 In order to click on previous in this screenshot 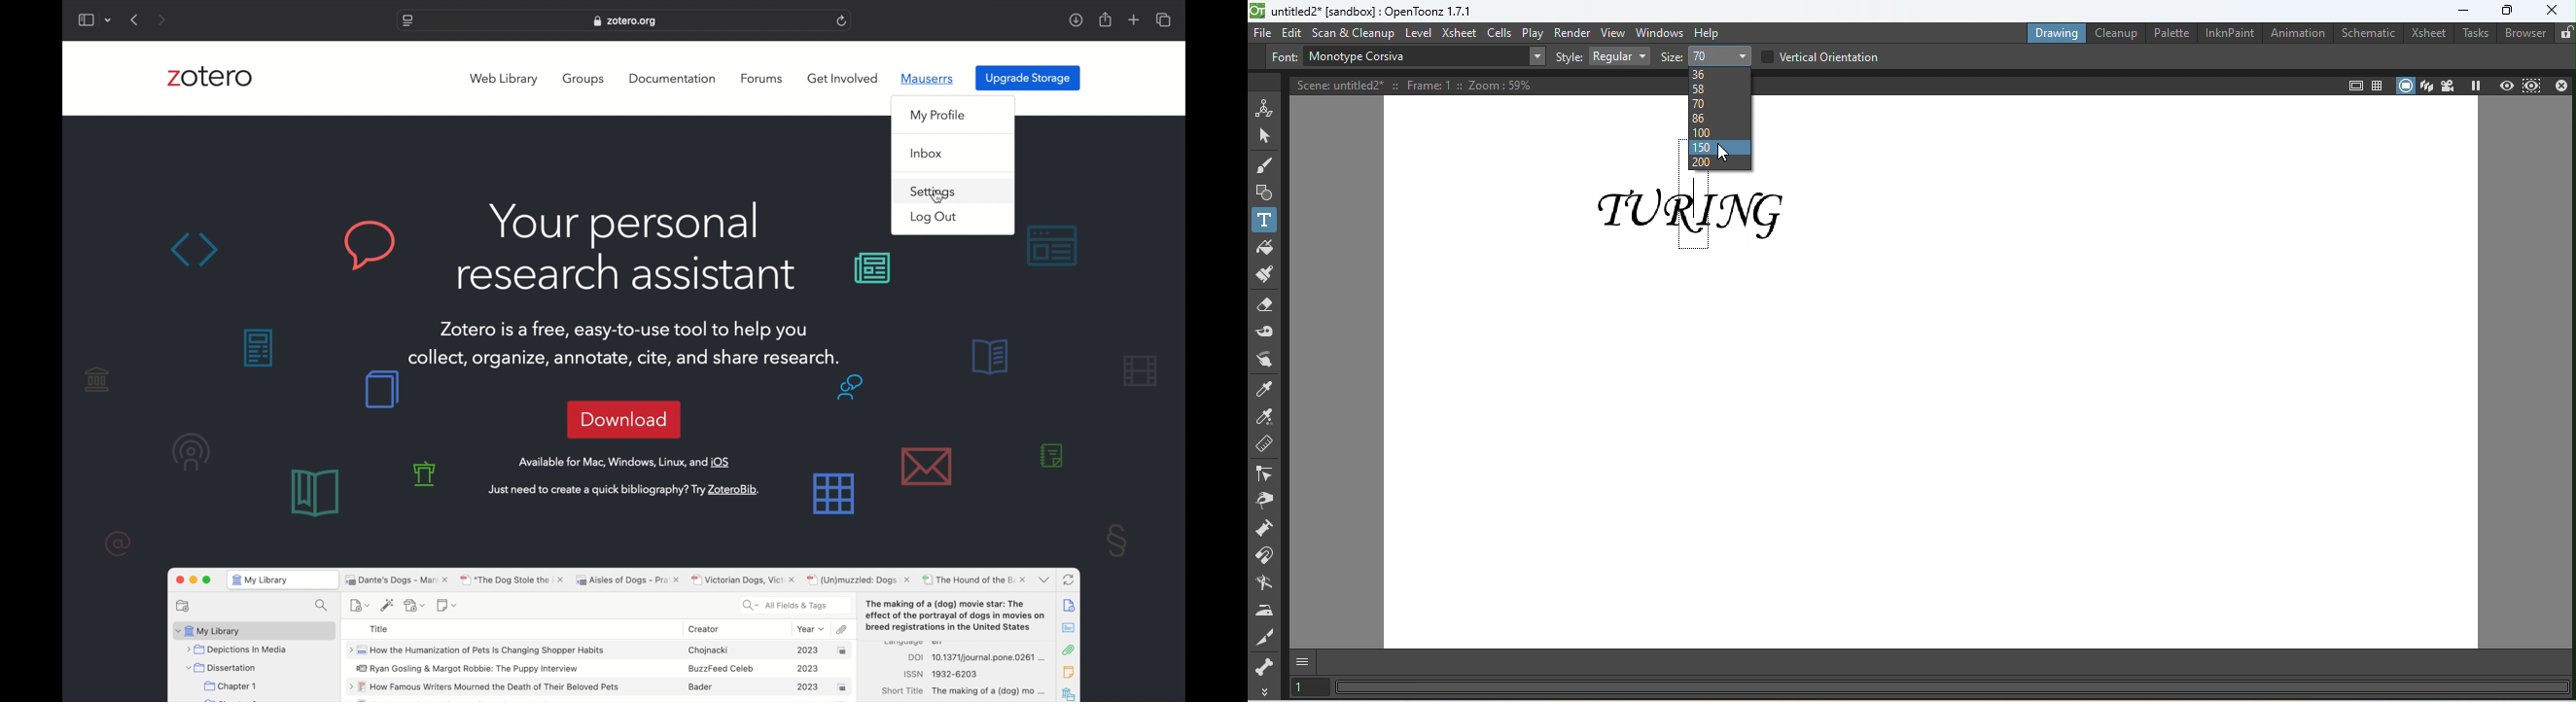, I will do `click(135, 20)`.